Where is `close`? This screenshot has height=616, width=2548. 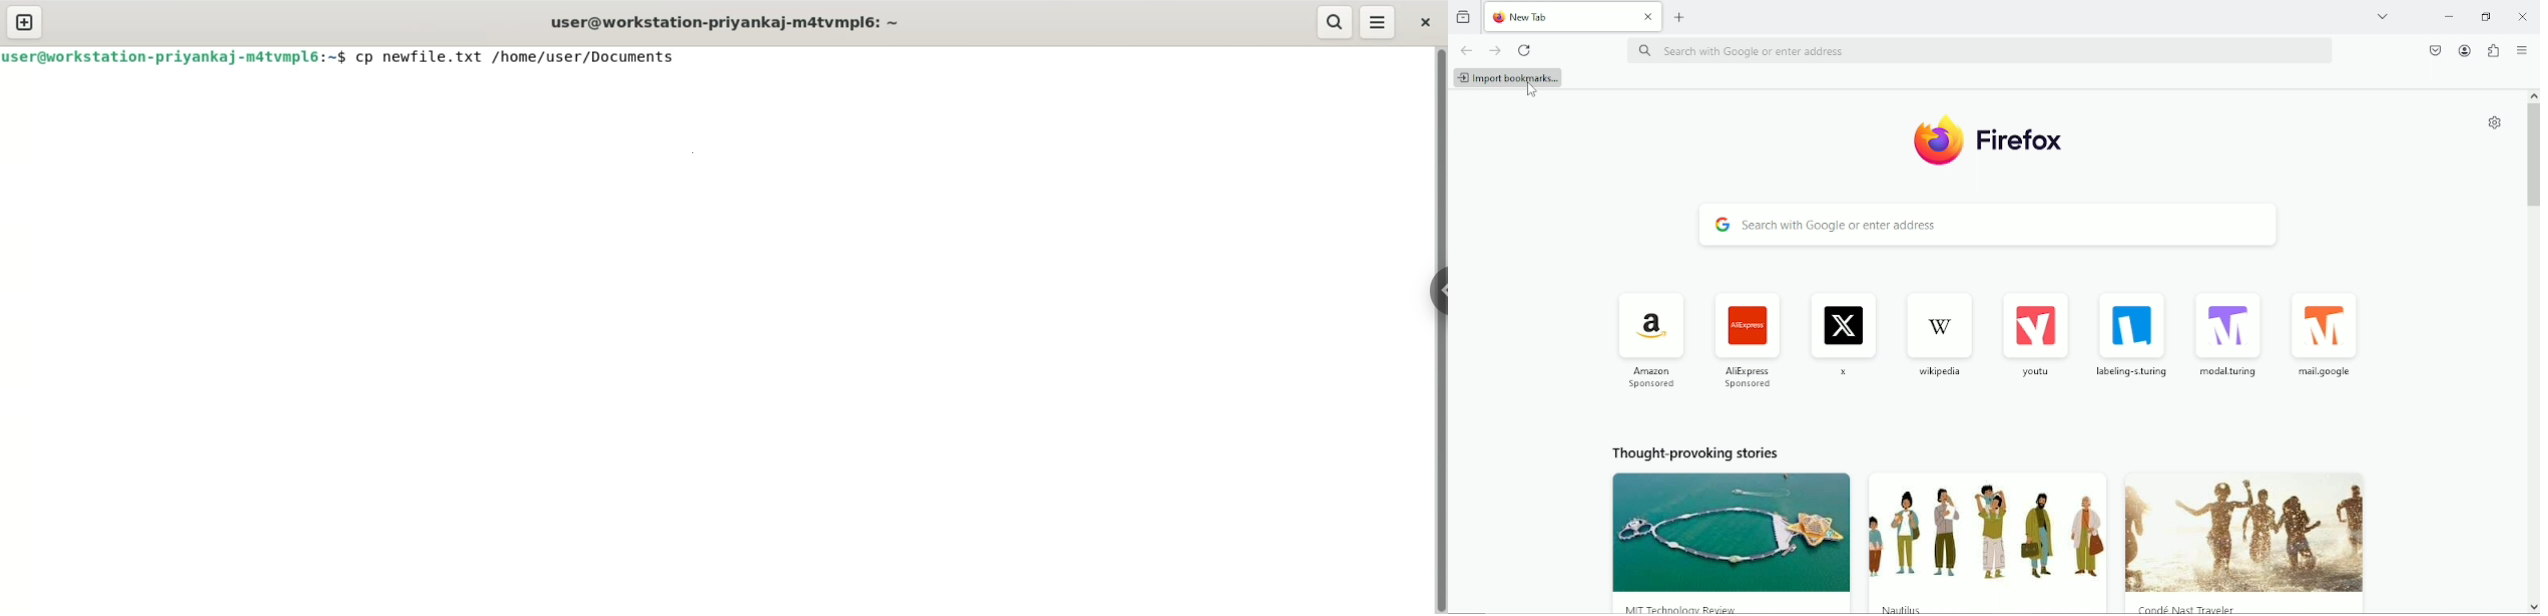
close is located at coordinates (1646, 15).